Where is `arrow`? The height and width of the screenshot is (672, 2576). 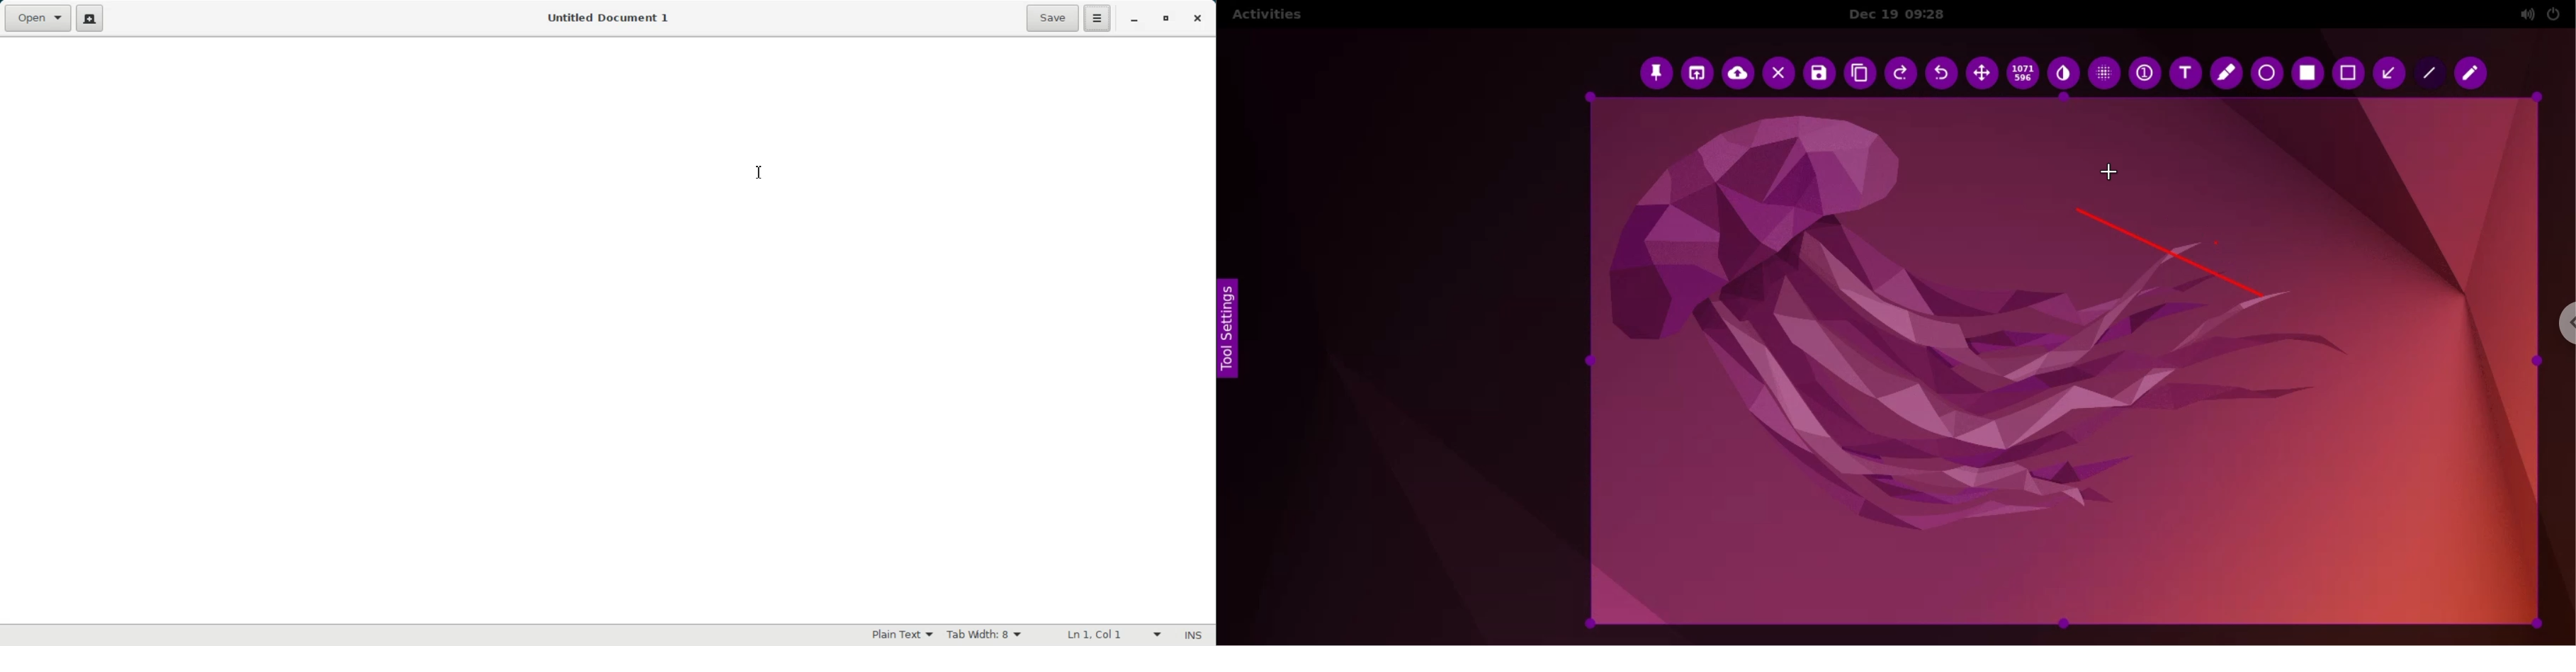 arrow is located at coordinates (2387, 72).